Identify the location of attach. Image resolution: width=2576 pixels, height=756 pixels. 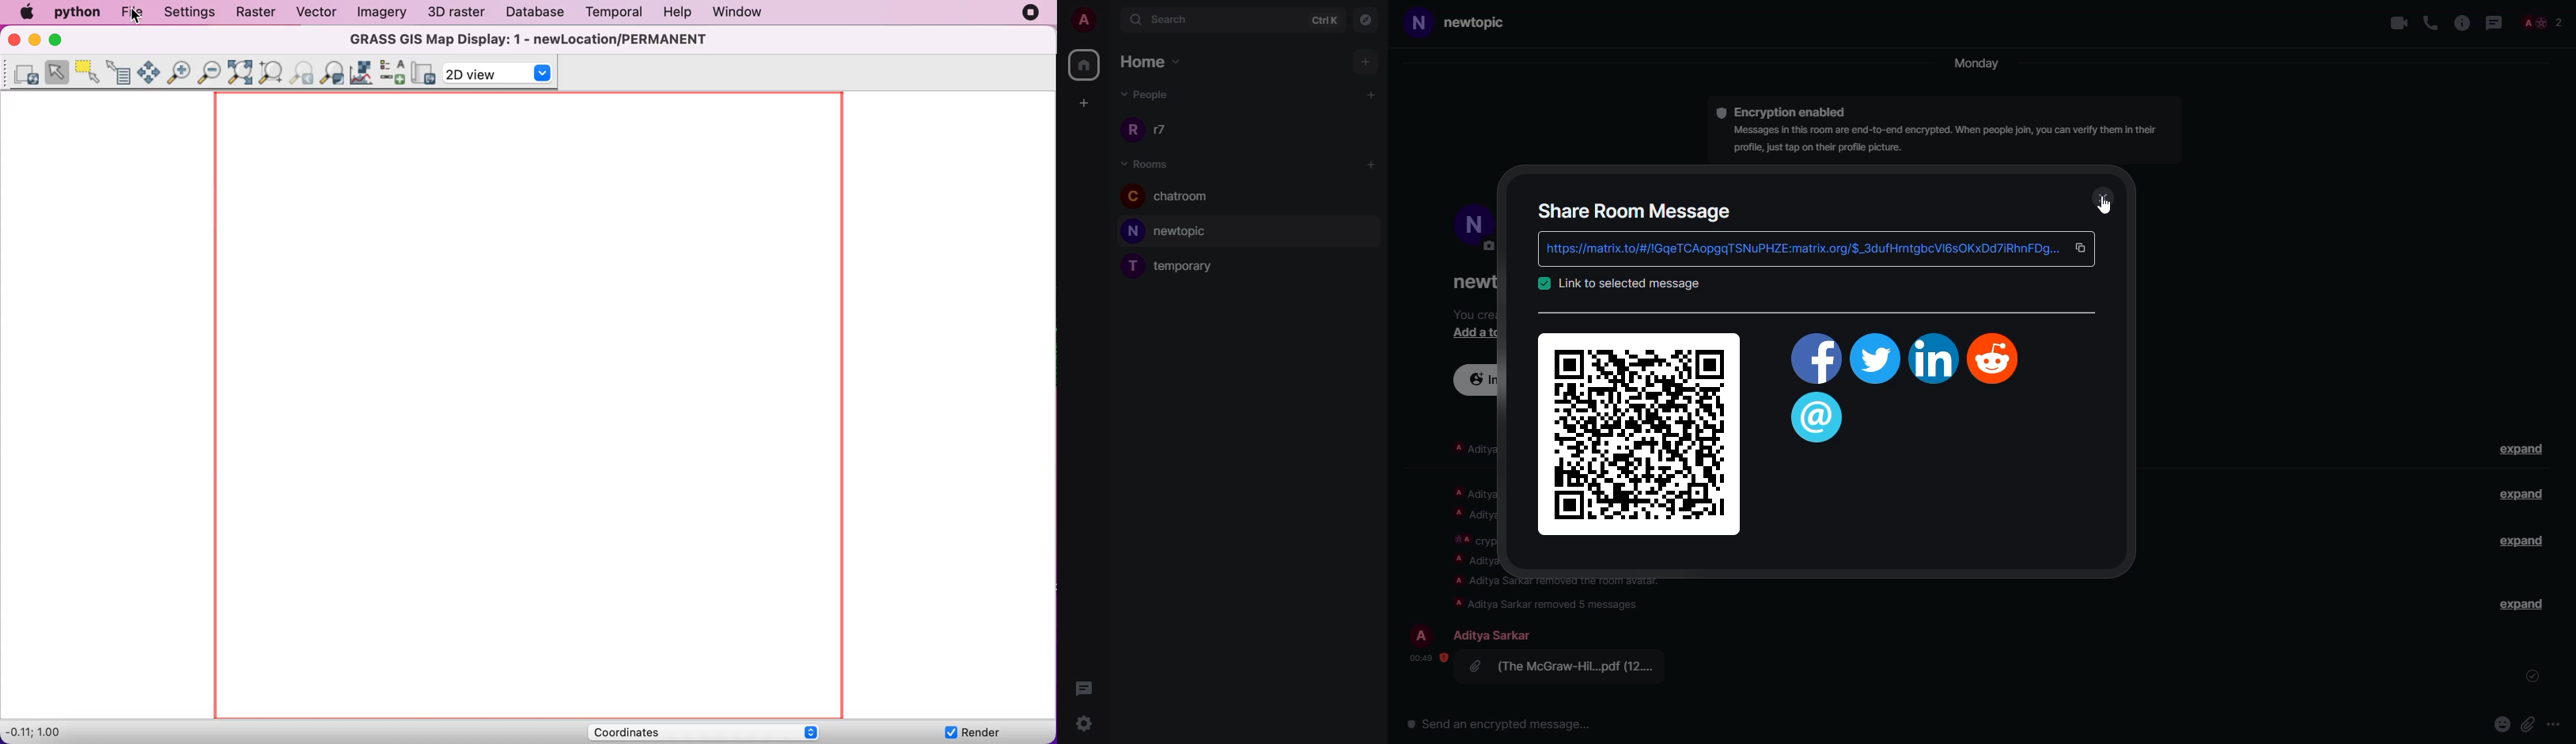
(2528, 723).